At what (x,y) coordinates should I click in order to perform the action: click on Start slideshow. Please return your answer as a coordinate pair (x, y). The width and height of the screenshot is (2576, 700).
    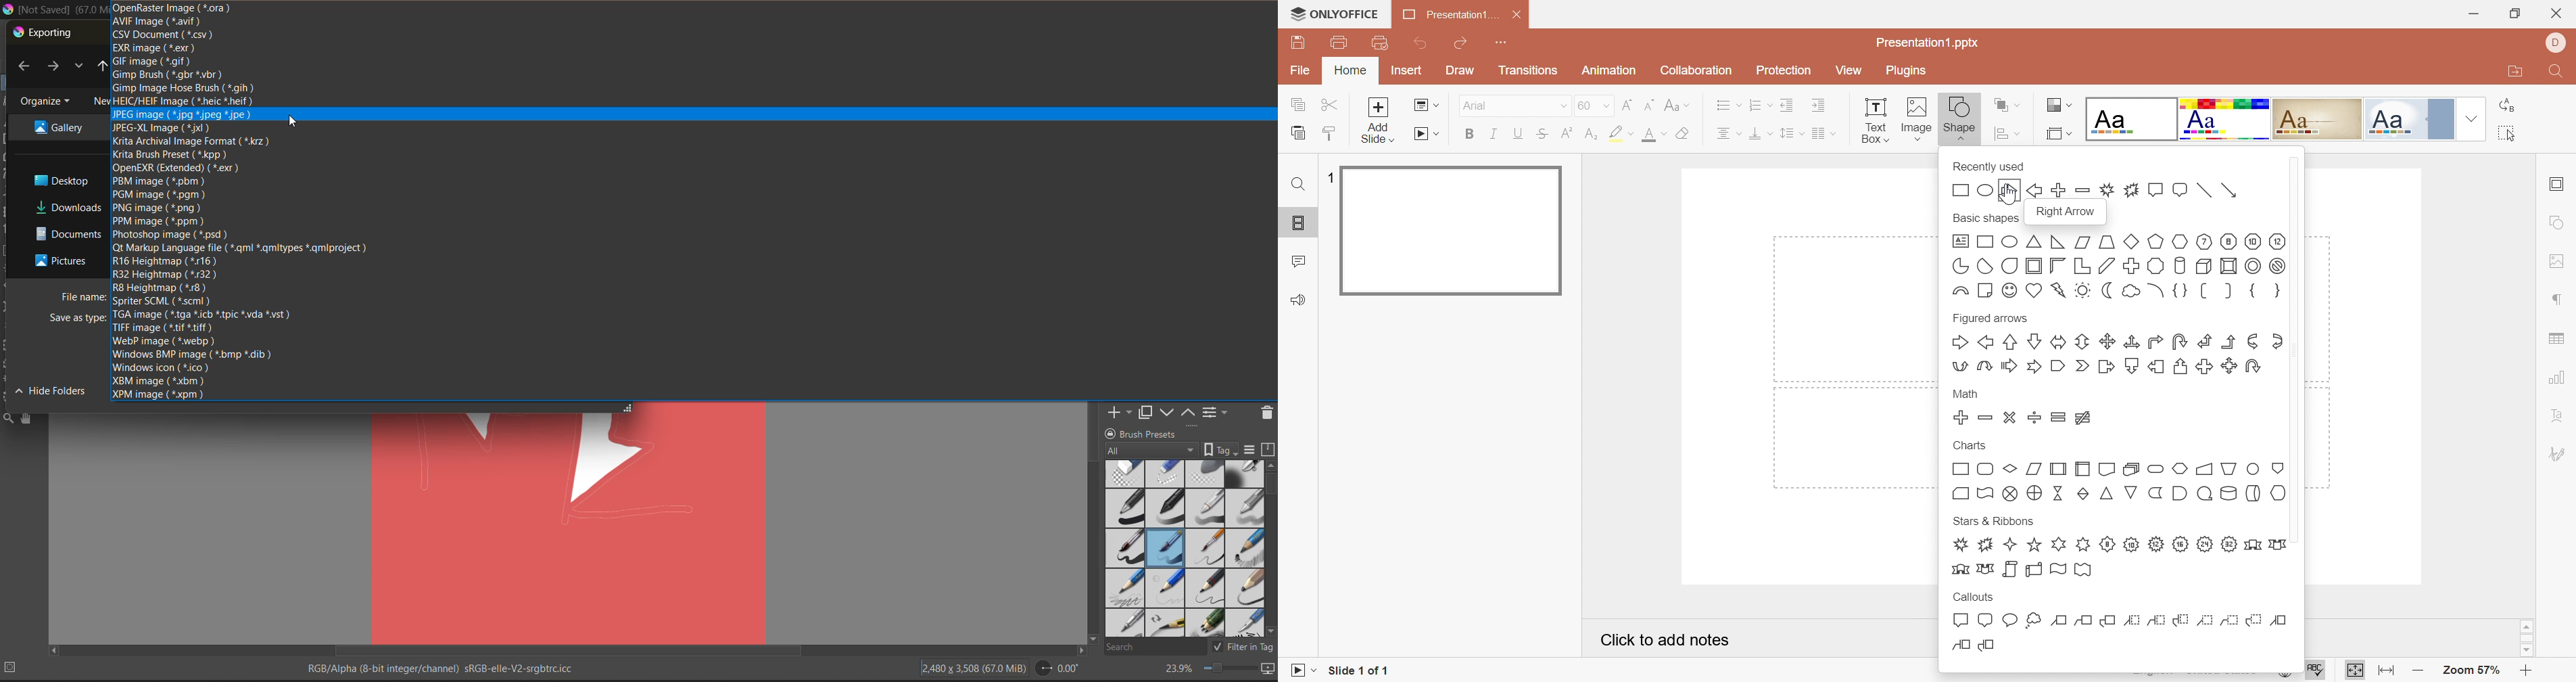
    Looking at the image, I should click on (1297, 671).